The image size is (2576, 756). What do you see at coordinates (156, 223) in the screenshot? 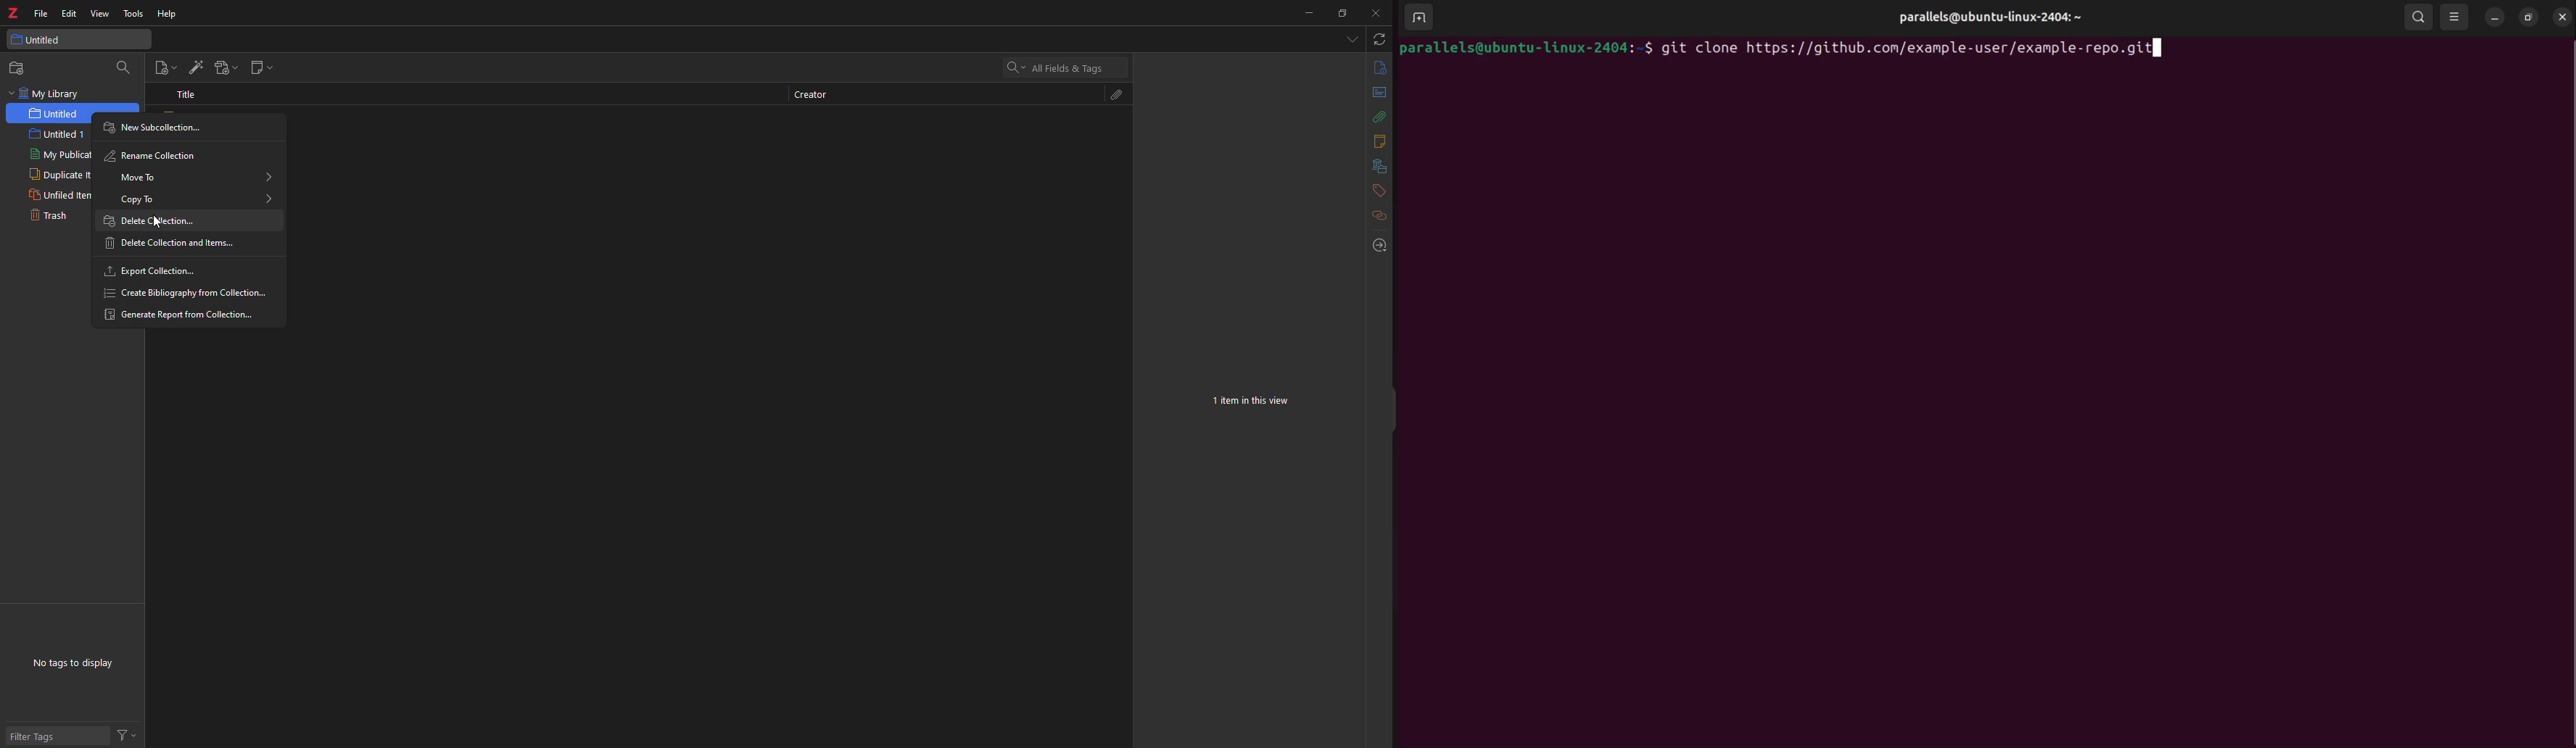
I see `cursor` at bounding box center [156, 223].